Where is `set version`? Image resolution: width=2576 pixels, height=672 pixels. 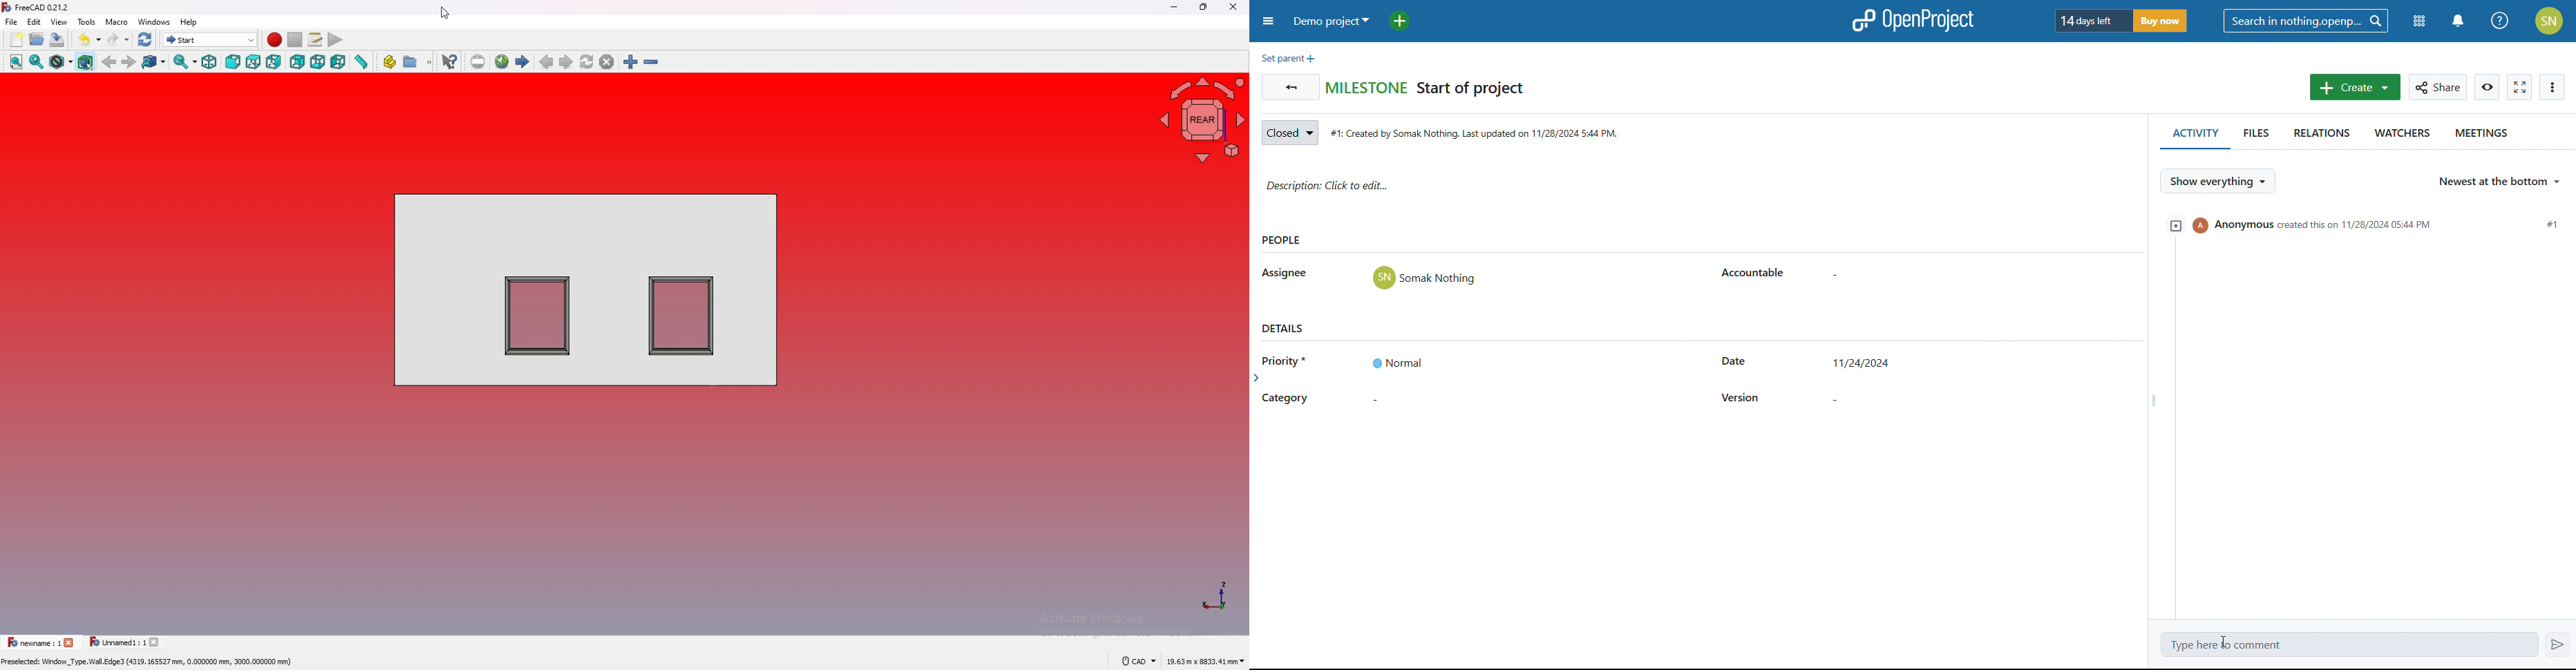
set version is located at coordinates (1863, 397).